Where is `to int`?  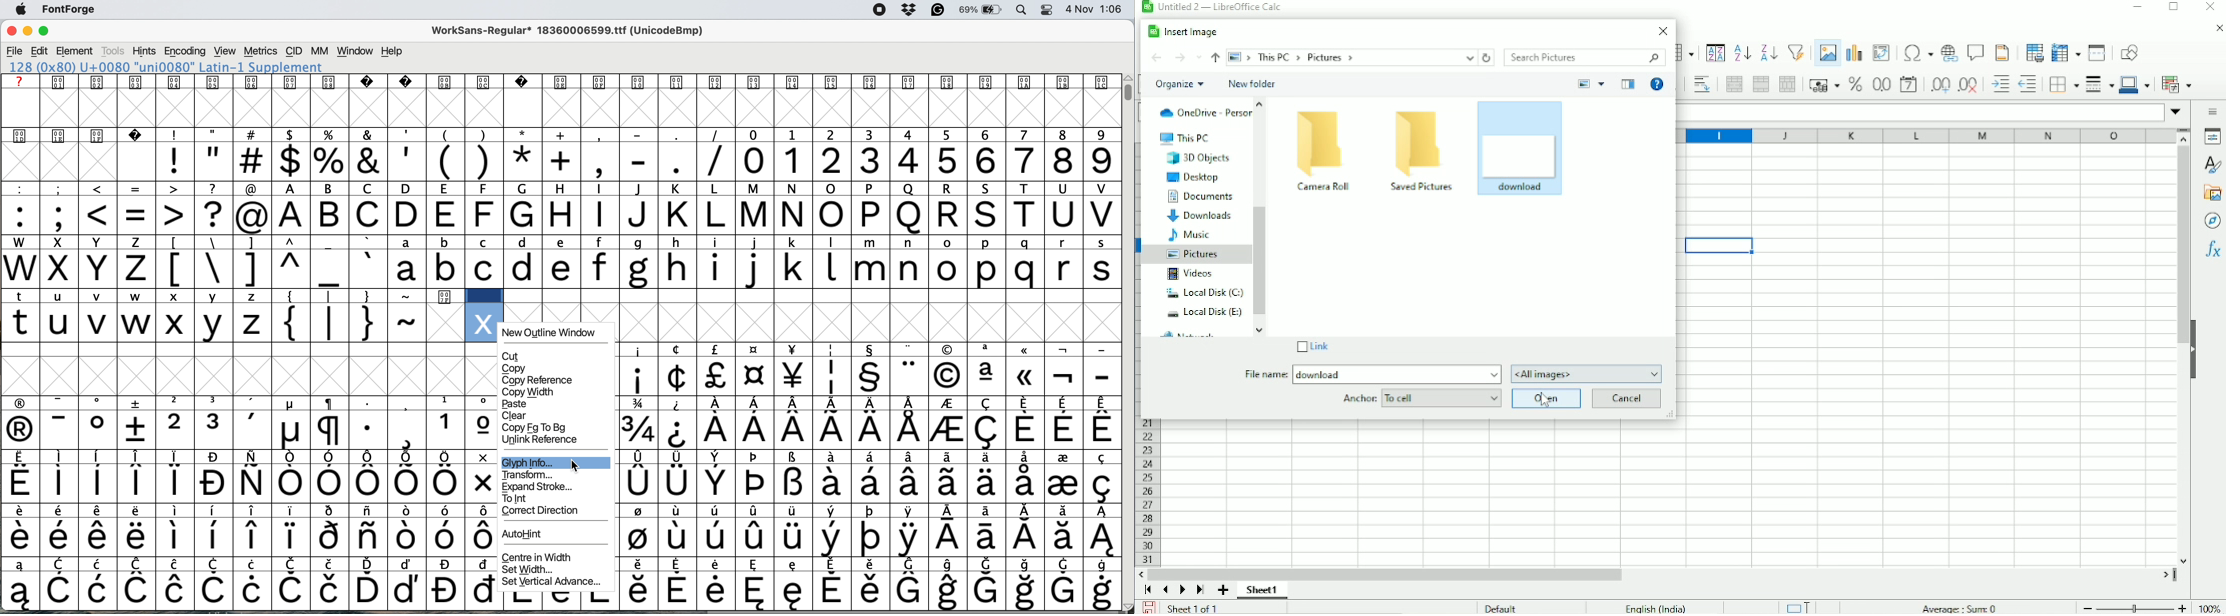
to int is located at coordinates (523, 499).